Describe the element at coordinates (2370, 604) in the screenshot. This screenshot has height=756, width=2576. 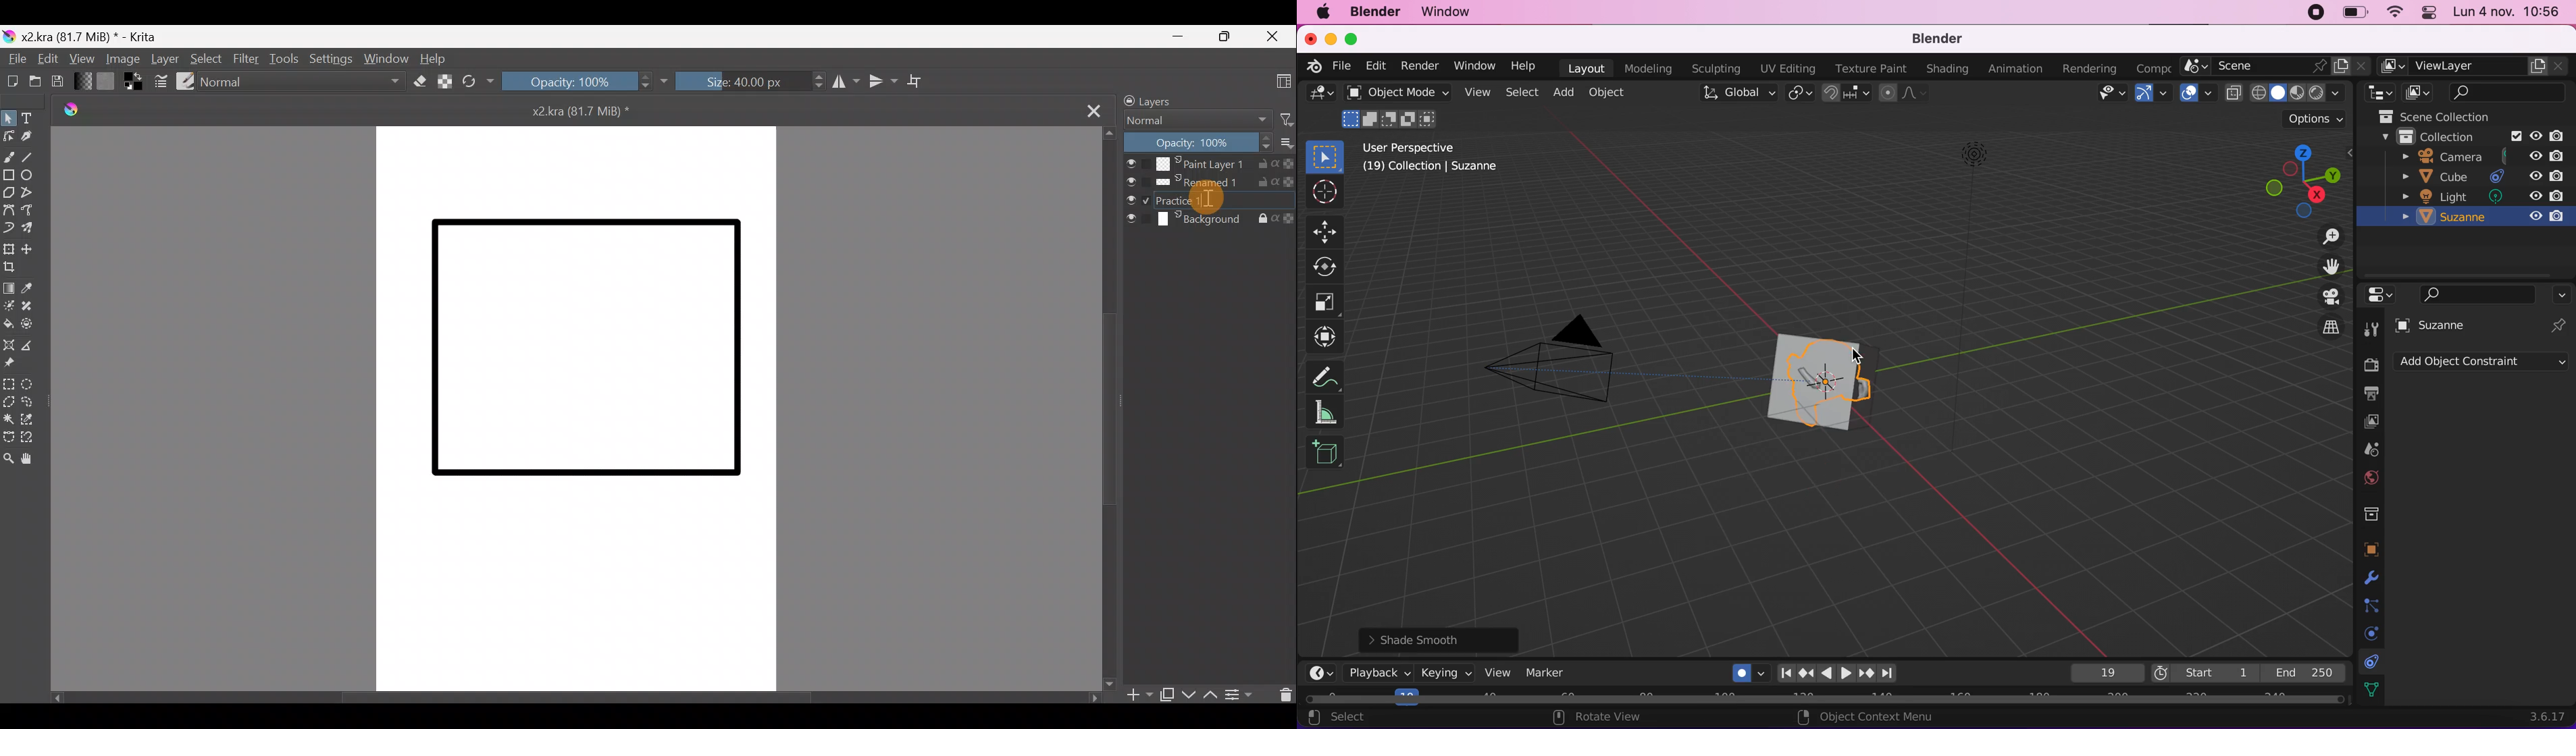
I see `particles` at that location.